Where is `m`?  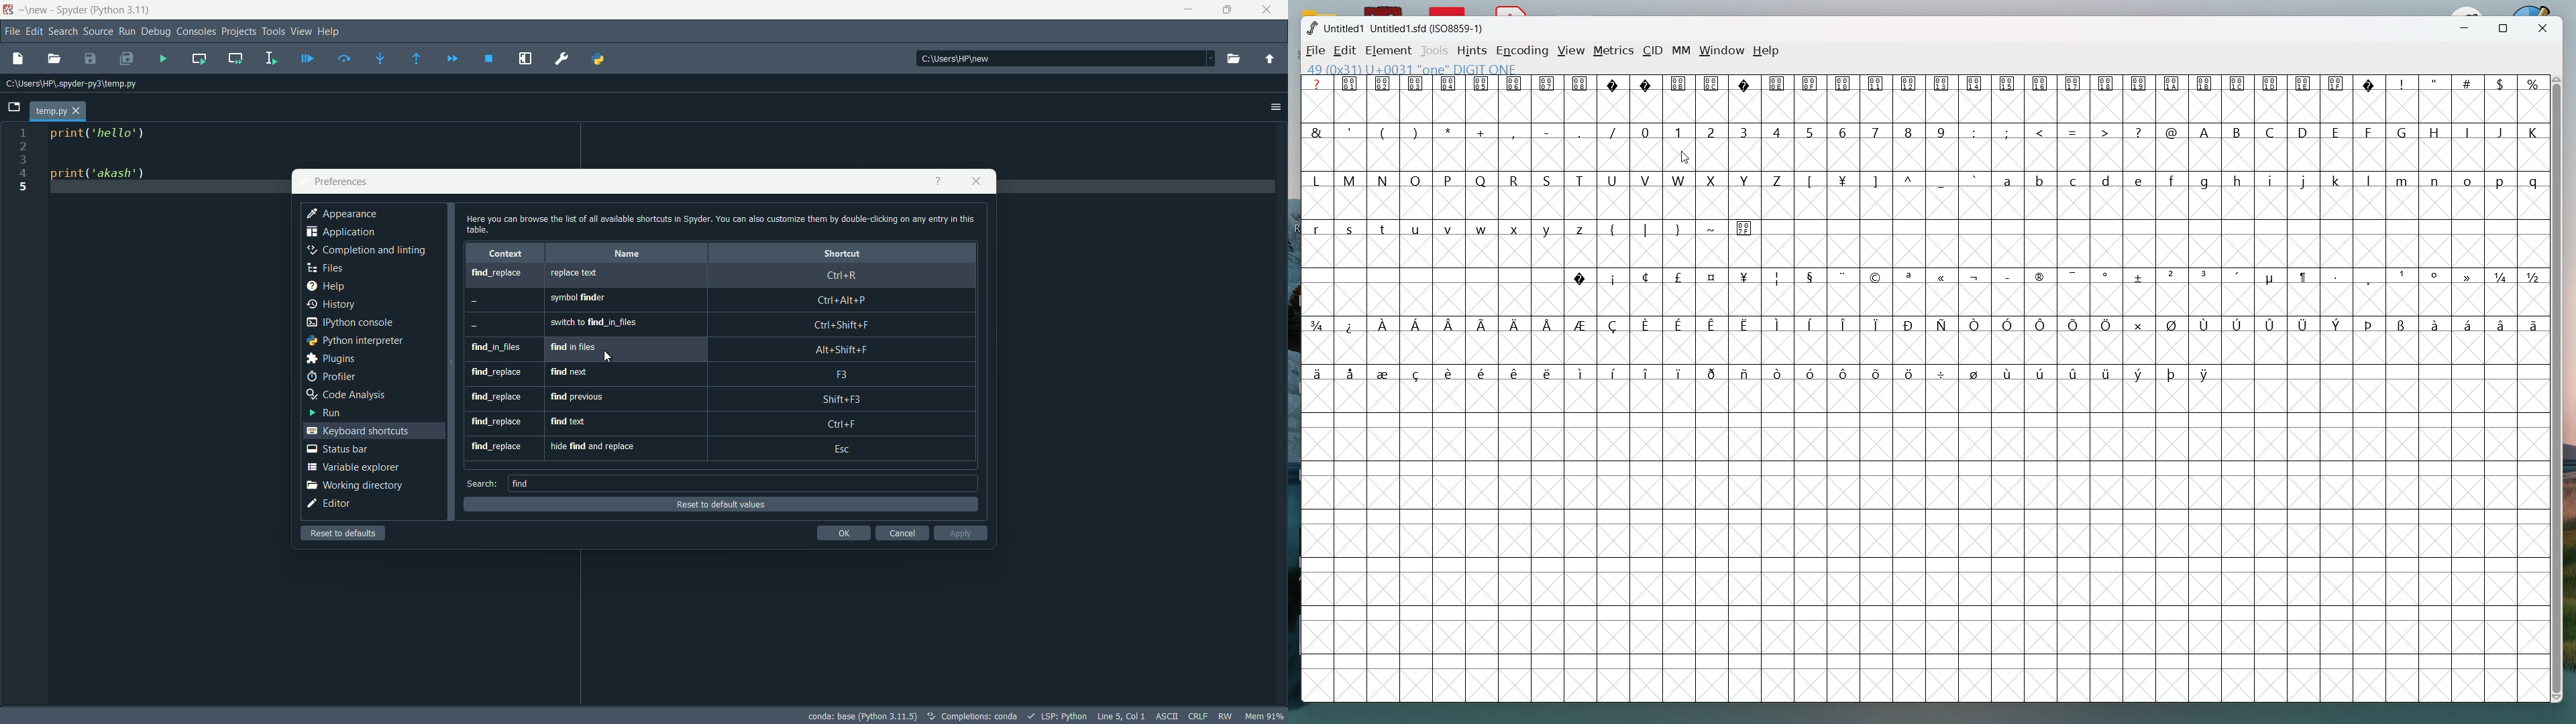 m is located at coordinates (2402, 179).